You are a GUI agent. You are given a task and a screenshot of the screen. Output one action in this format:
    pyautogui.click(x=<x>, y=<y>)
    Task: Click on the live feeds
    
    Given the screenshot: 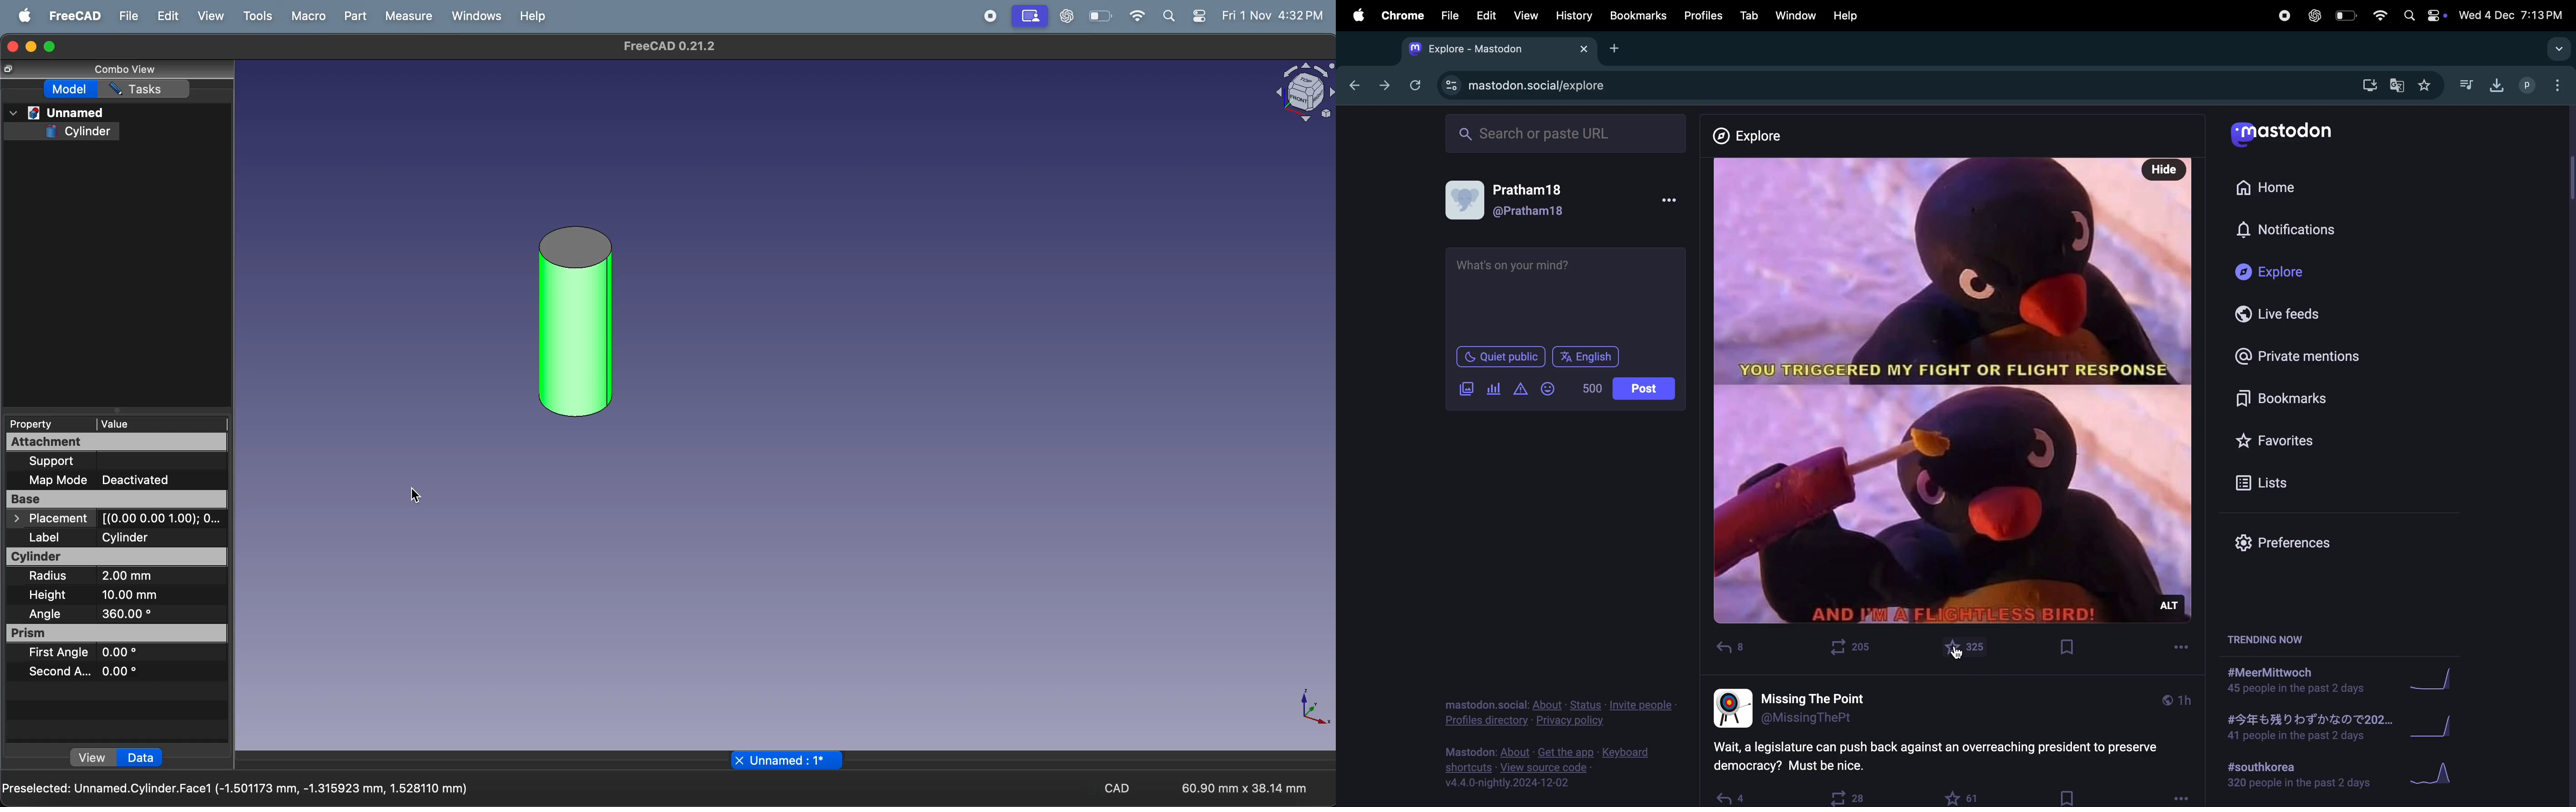 What is the action you would take?
    pyautogui.click(x=2286, y=314)
    